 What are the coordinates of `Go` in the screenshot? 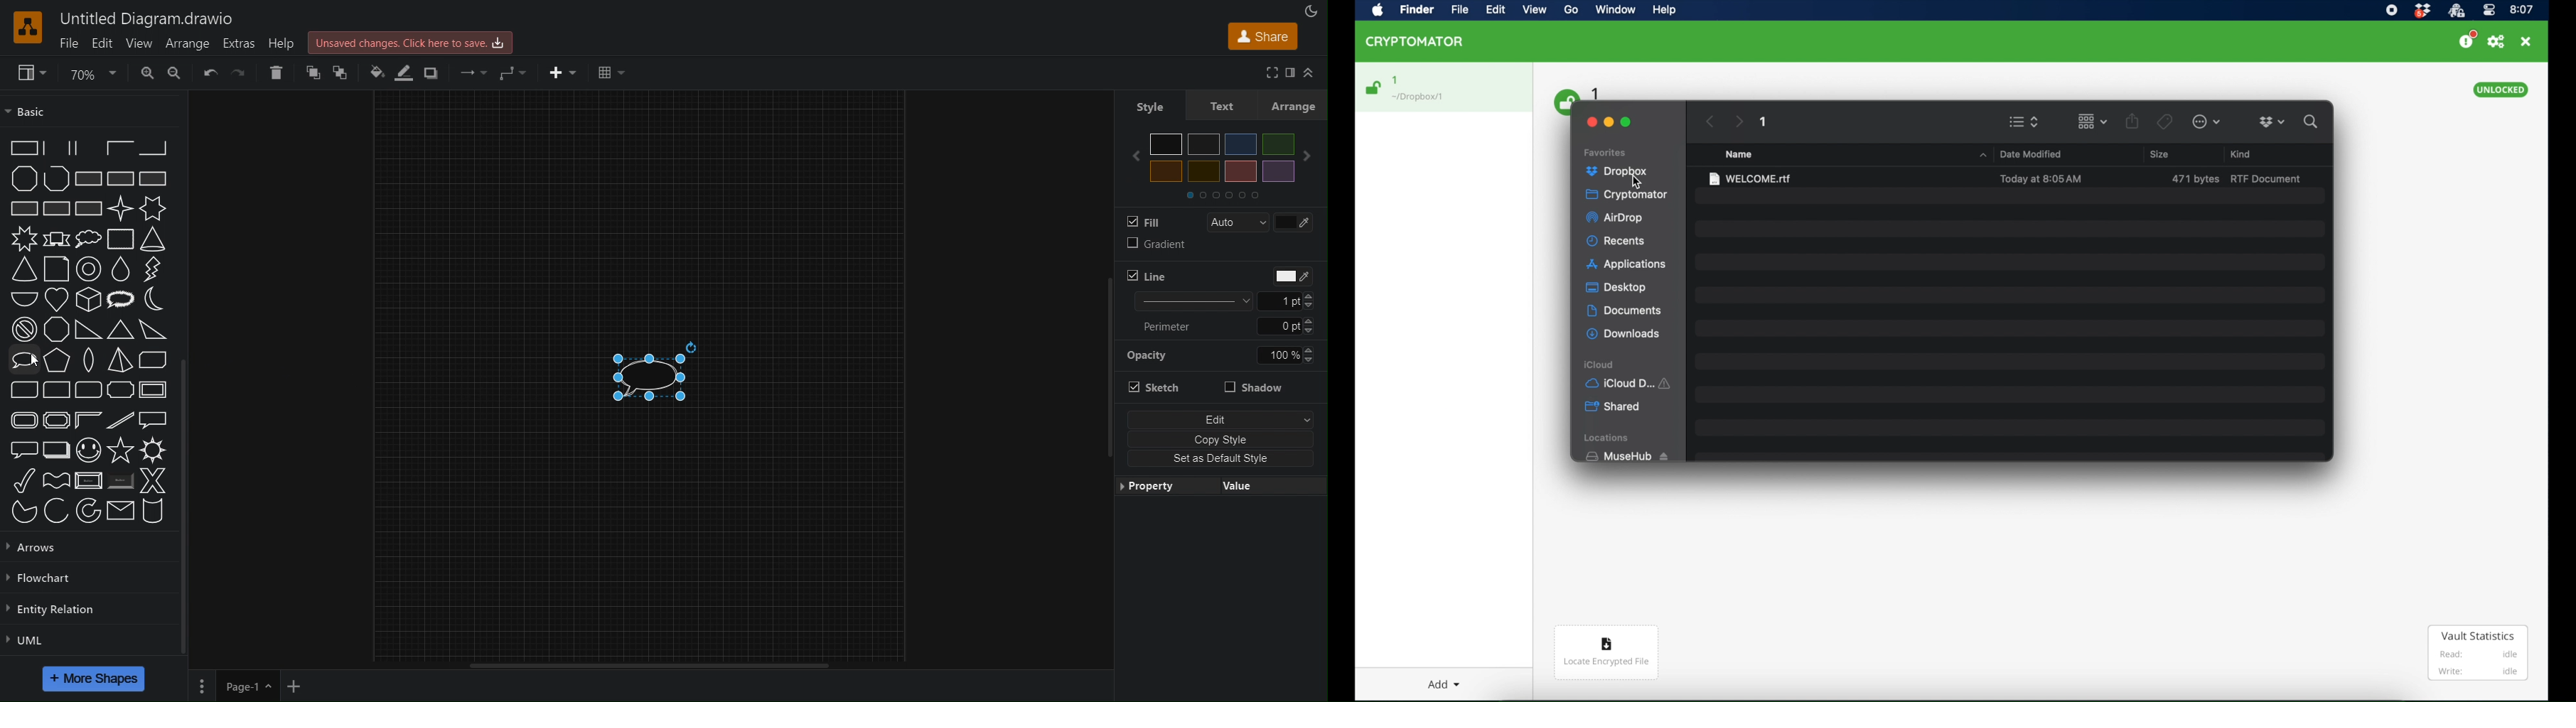 It's located at (1576, 13).